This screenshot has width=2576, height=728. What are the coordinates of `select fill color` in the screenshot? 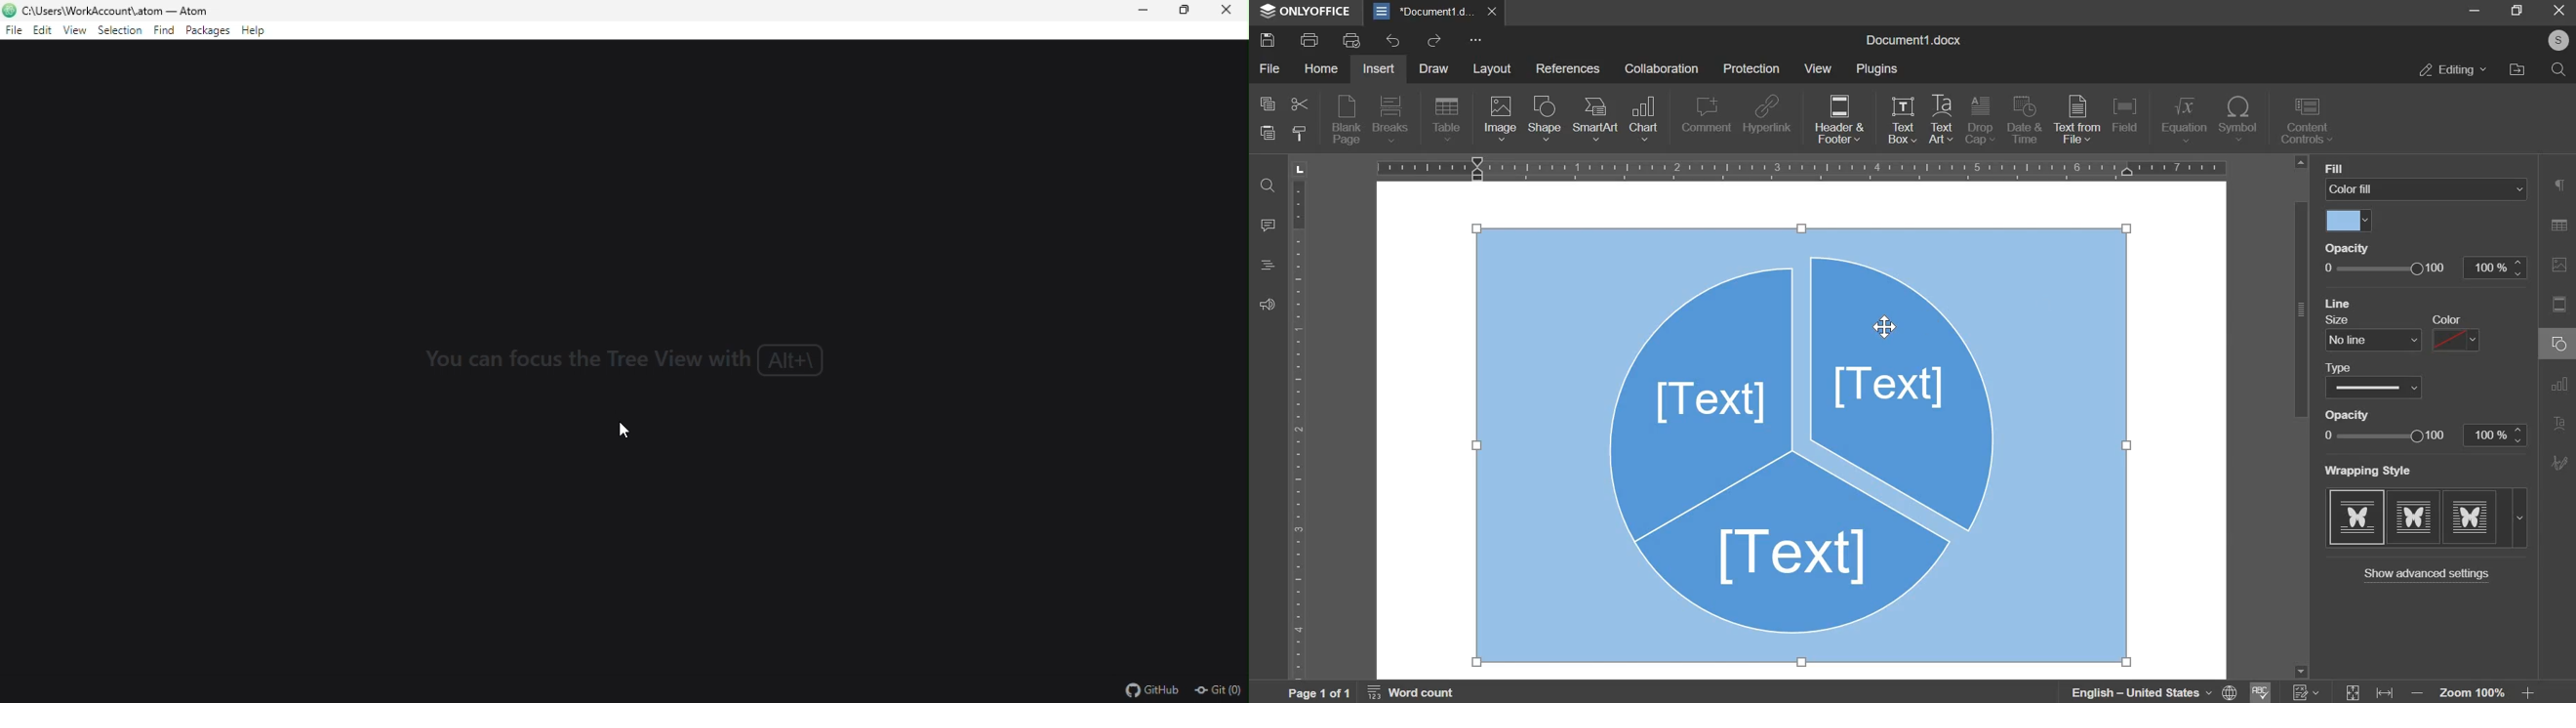 It's located at (2352, 222).